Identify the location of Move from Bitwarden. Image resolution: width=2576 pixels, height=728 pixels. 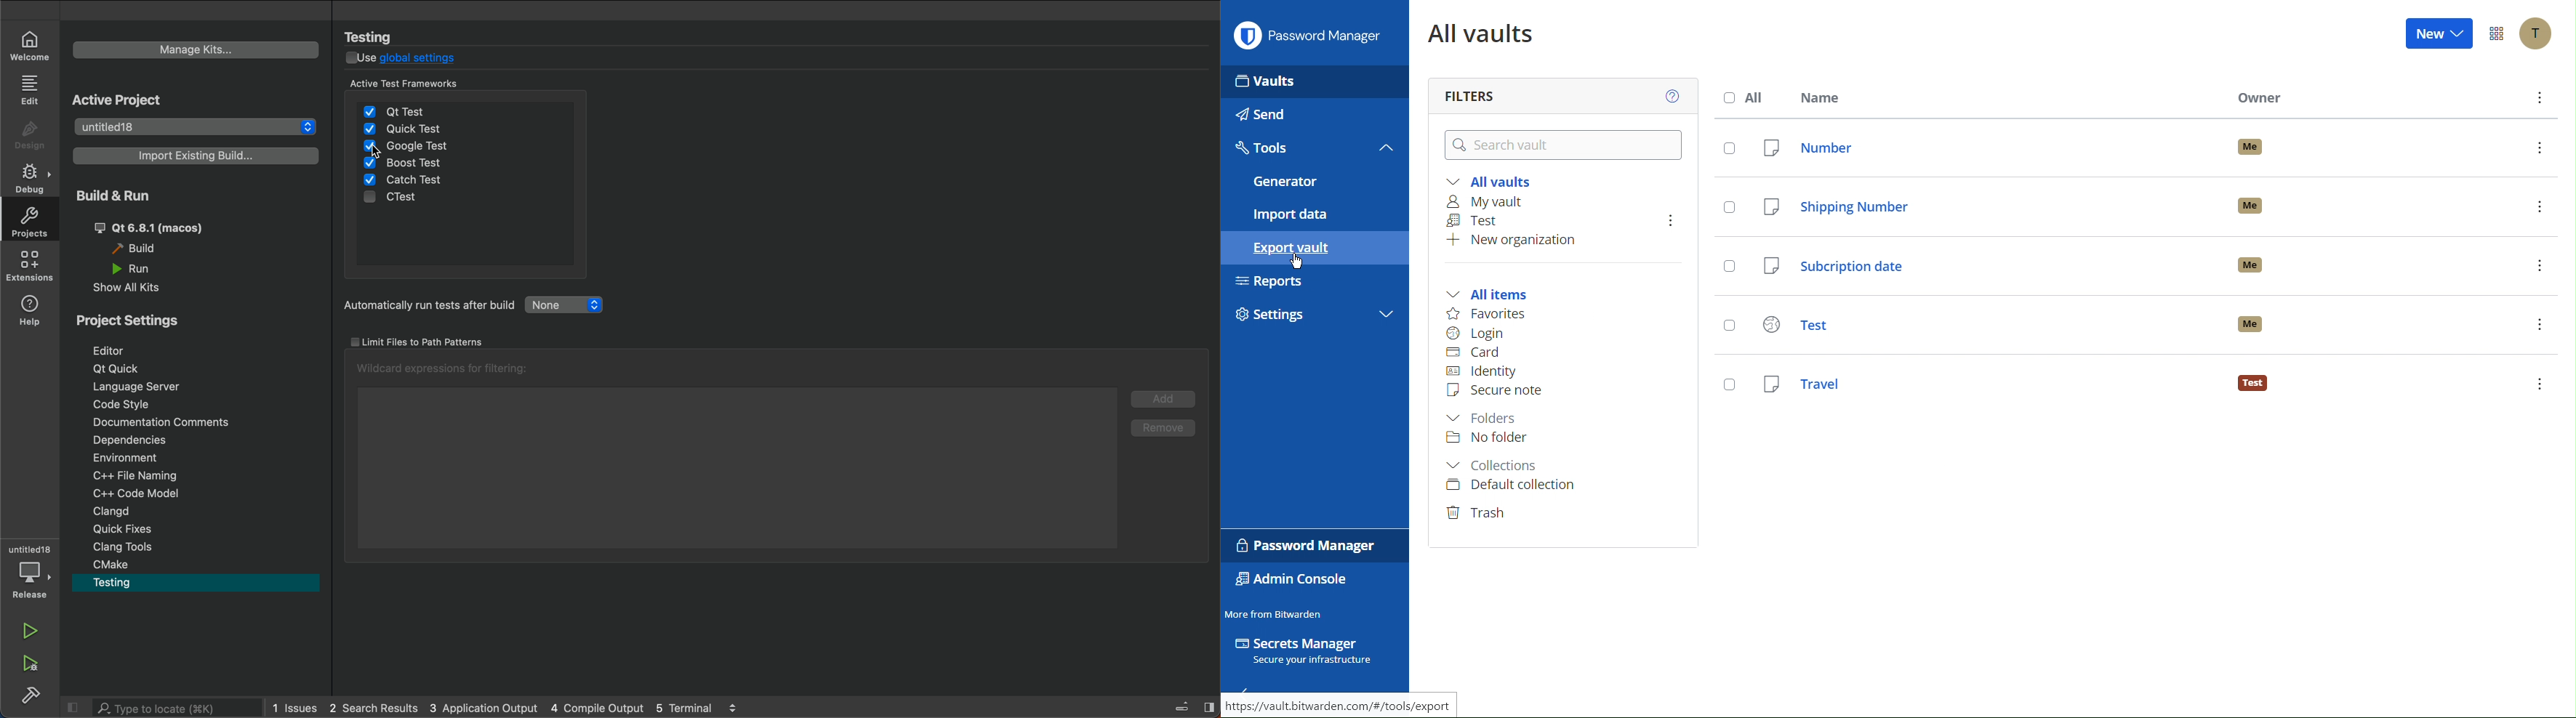
(1276, 611).